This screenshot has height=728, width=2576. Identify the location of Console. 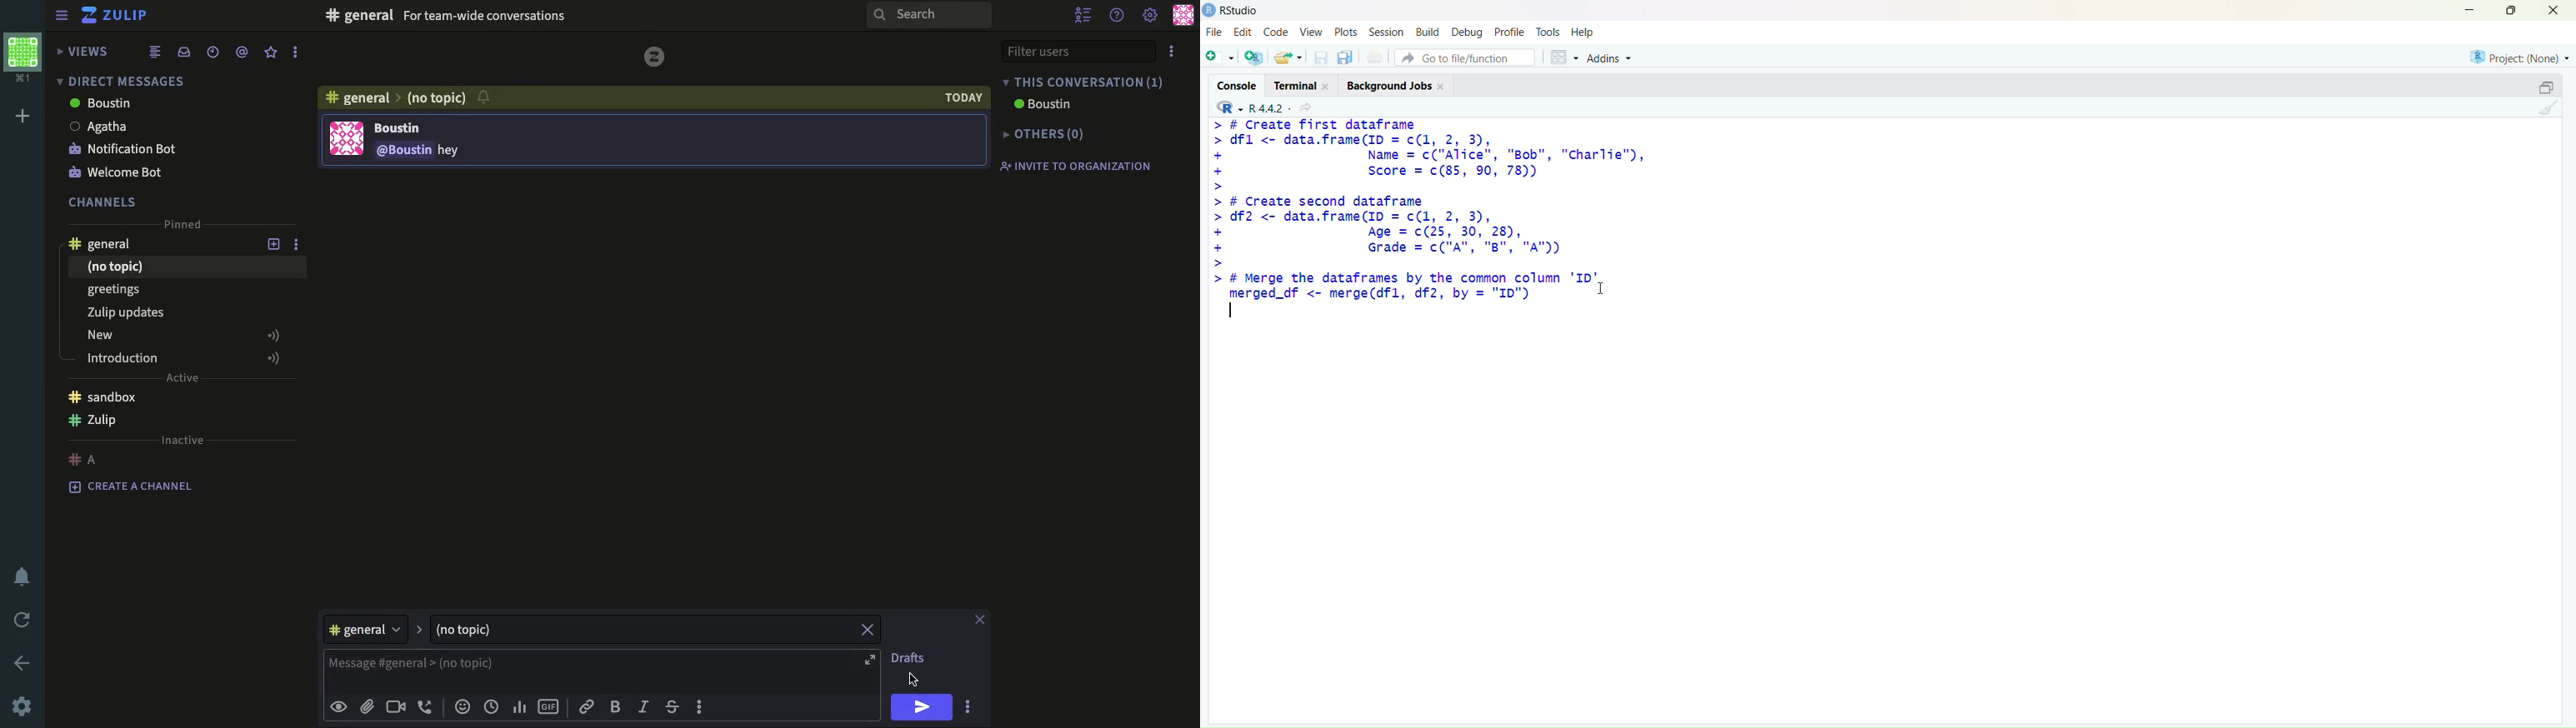
(1237, 85).